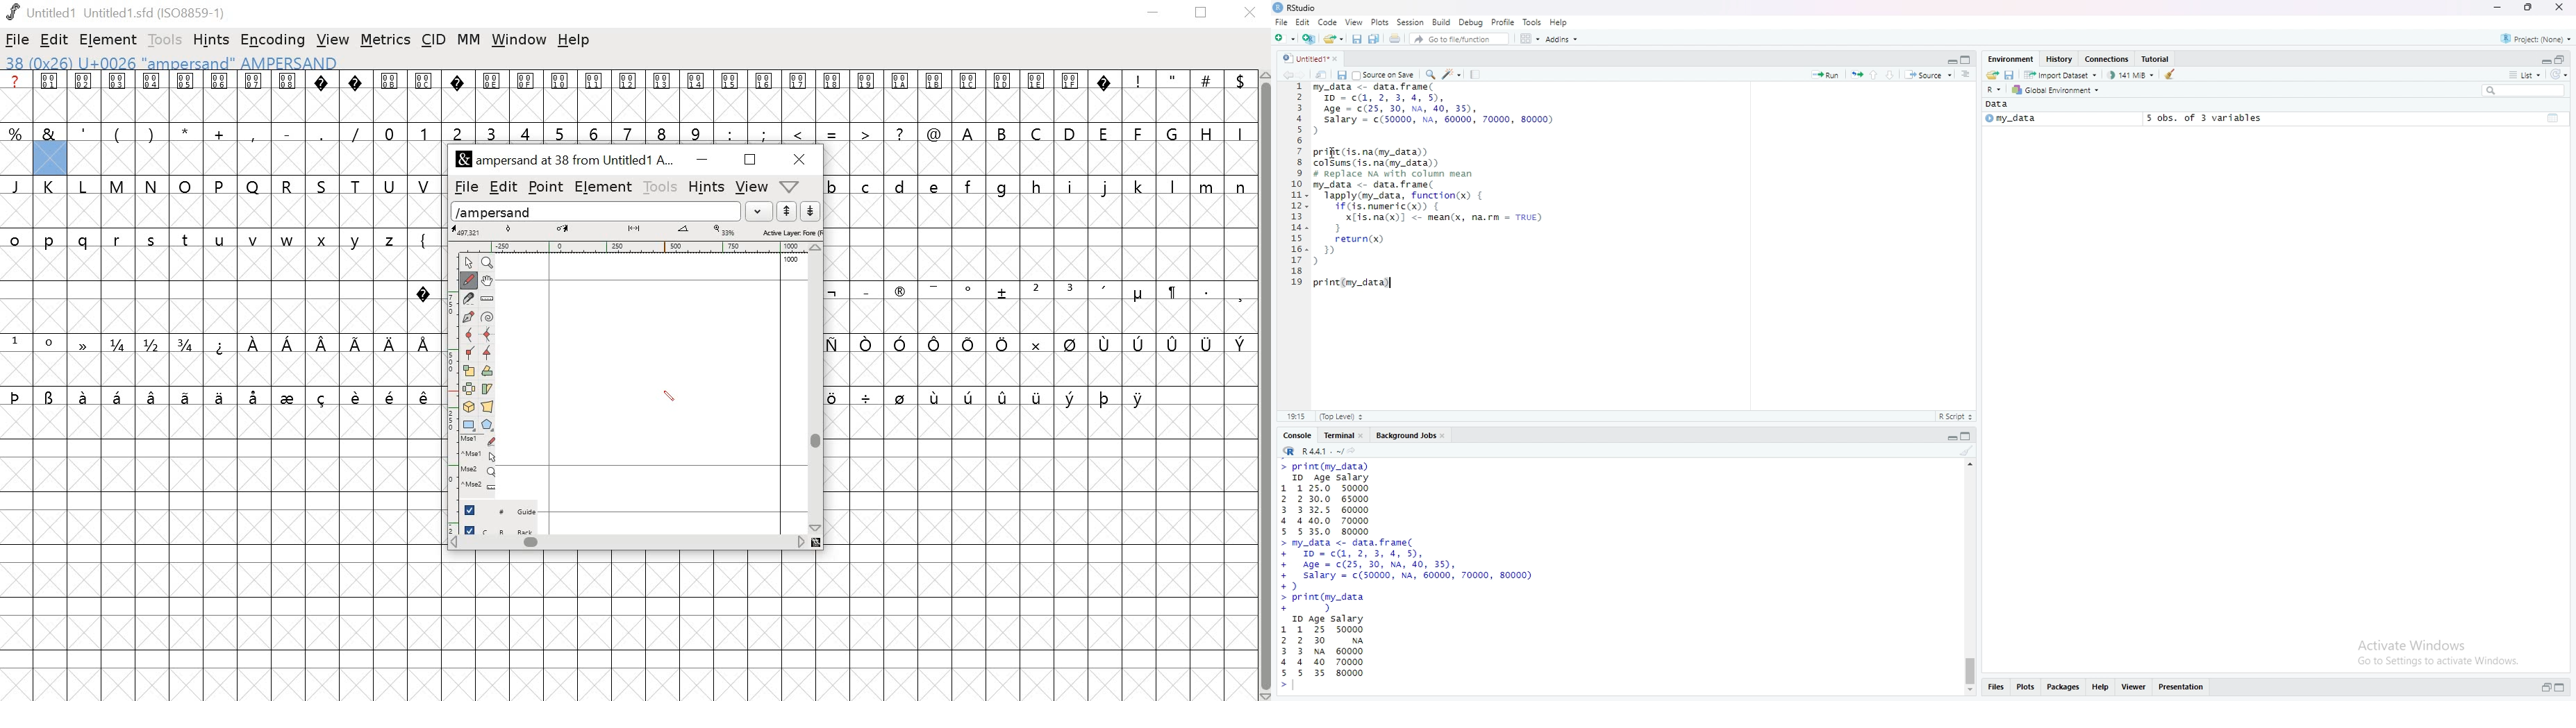 The height and width of the screenshot is (728, 2576). Describe the element at coordinates (1002, 344) in the screenshot. I see `symbol` at that location.